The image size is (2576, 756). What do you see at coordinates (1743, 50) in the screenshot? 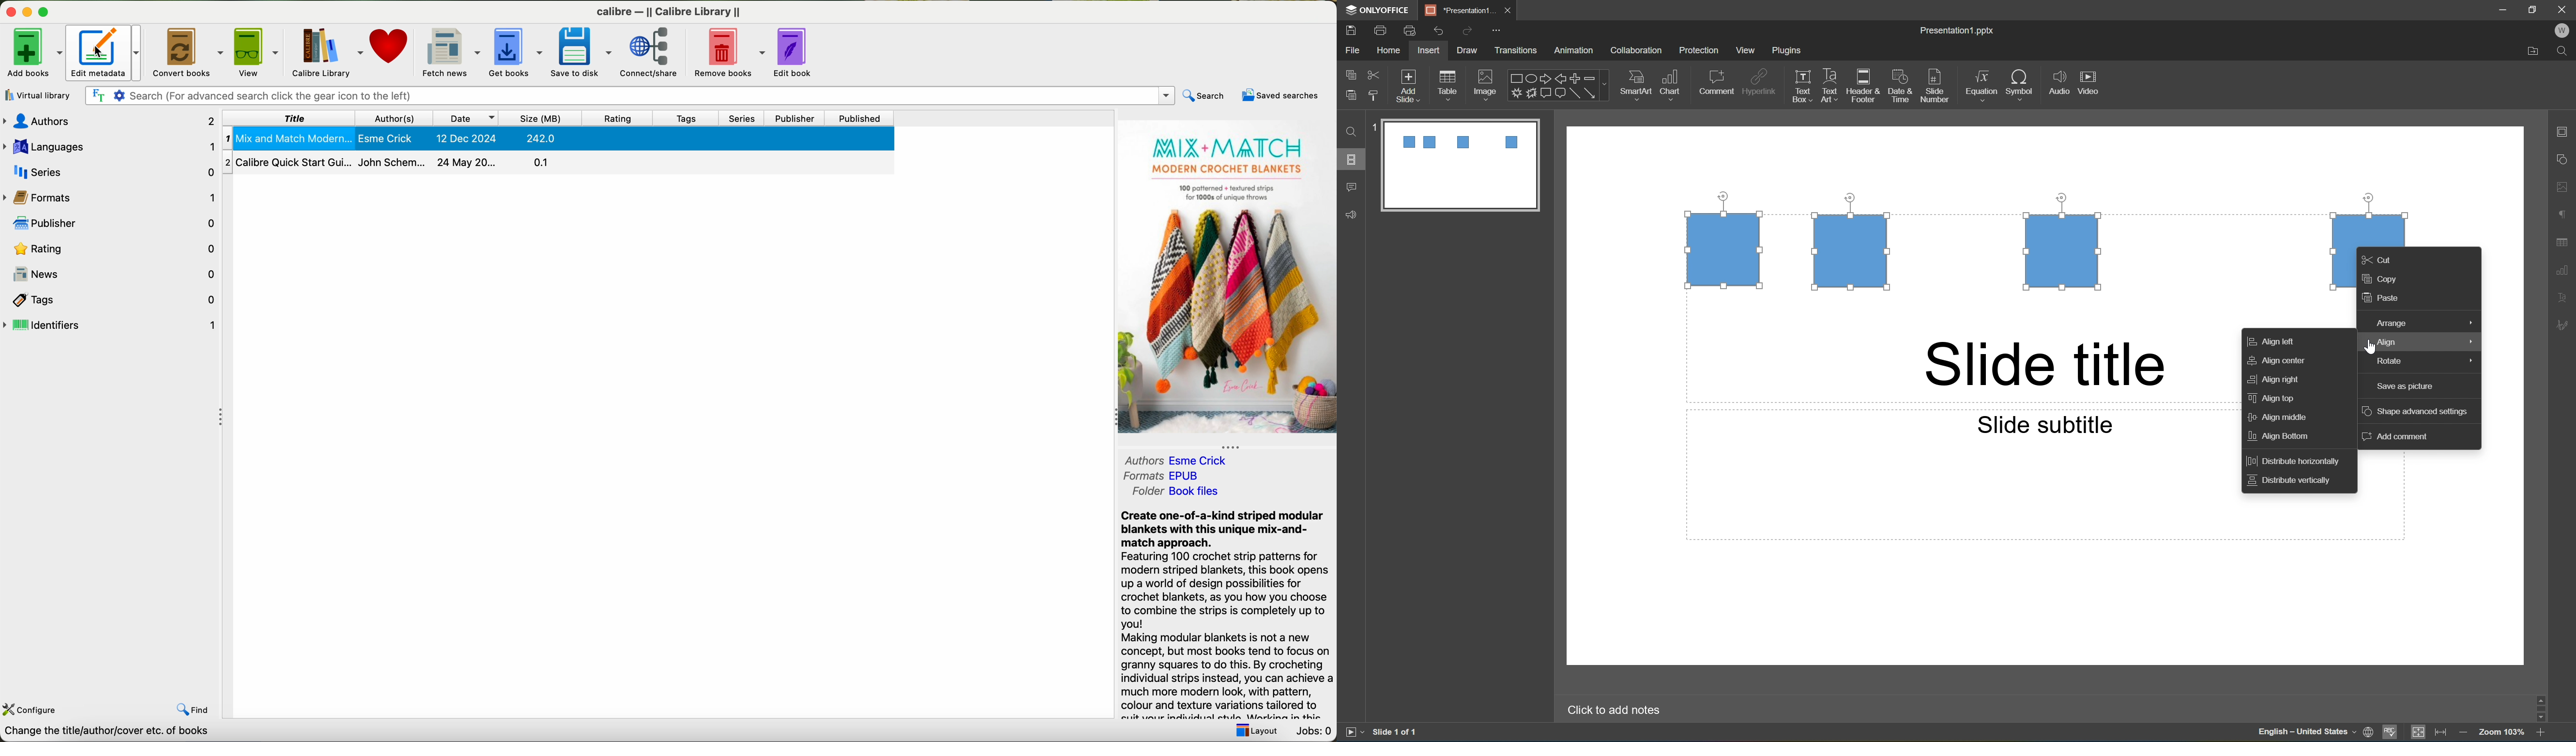
I see `view` at bounding box center [1743, 50].